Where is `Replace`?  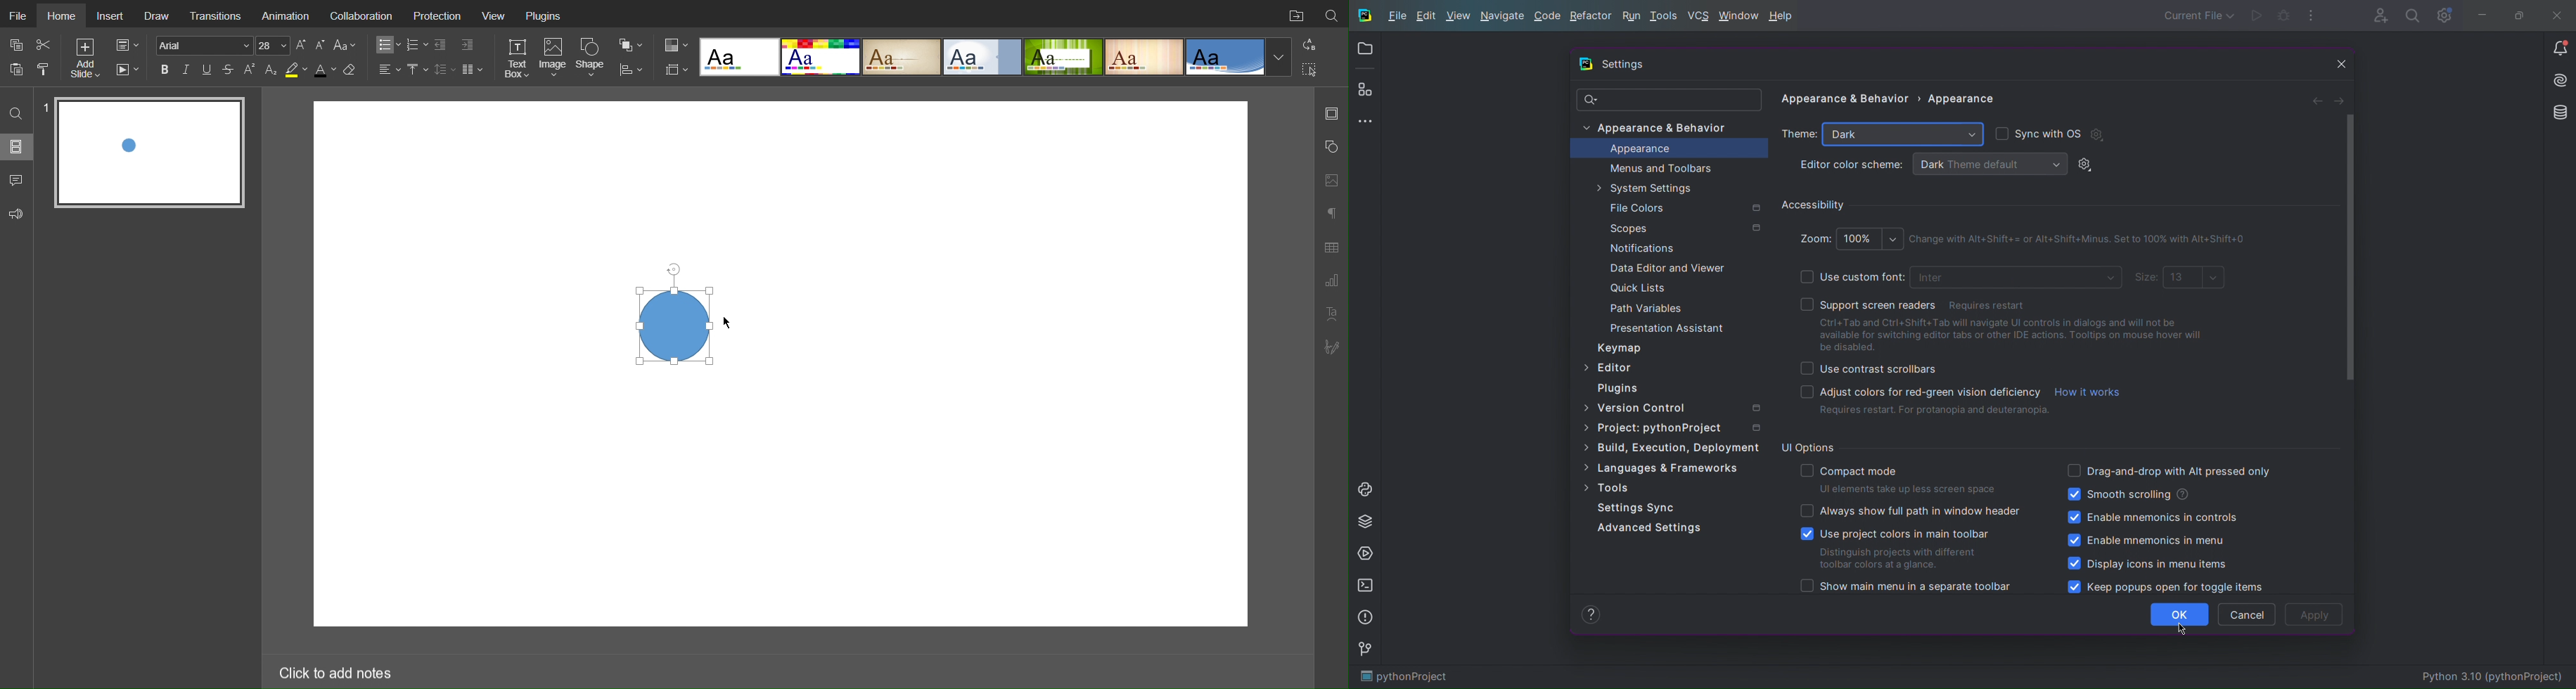
Replace is located at coordinates (1308, 44).